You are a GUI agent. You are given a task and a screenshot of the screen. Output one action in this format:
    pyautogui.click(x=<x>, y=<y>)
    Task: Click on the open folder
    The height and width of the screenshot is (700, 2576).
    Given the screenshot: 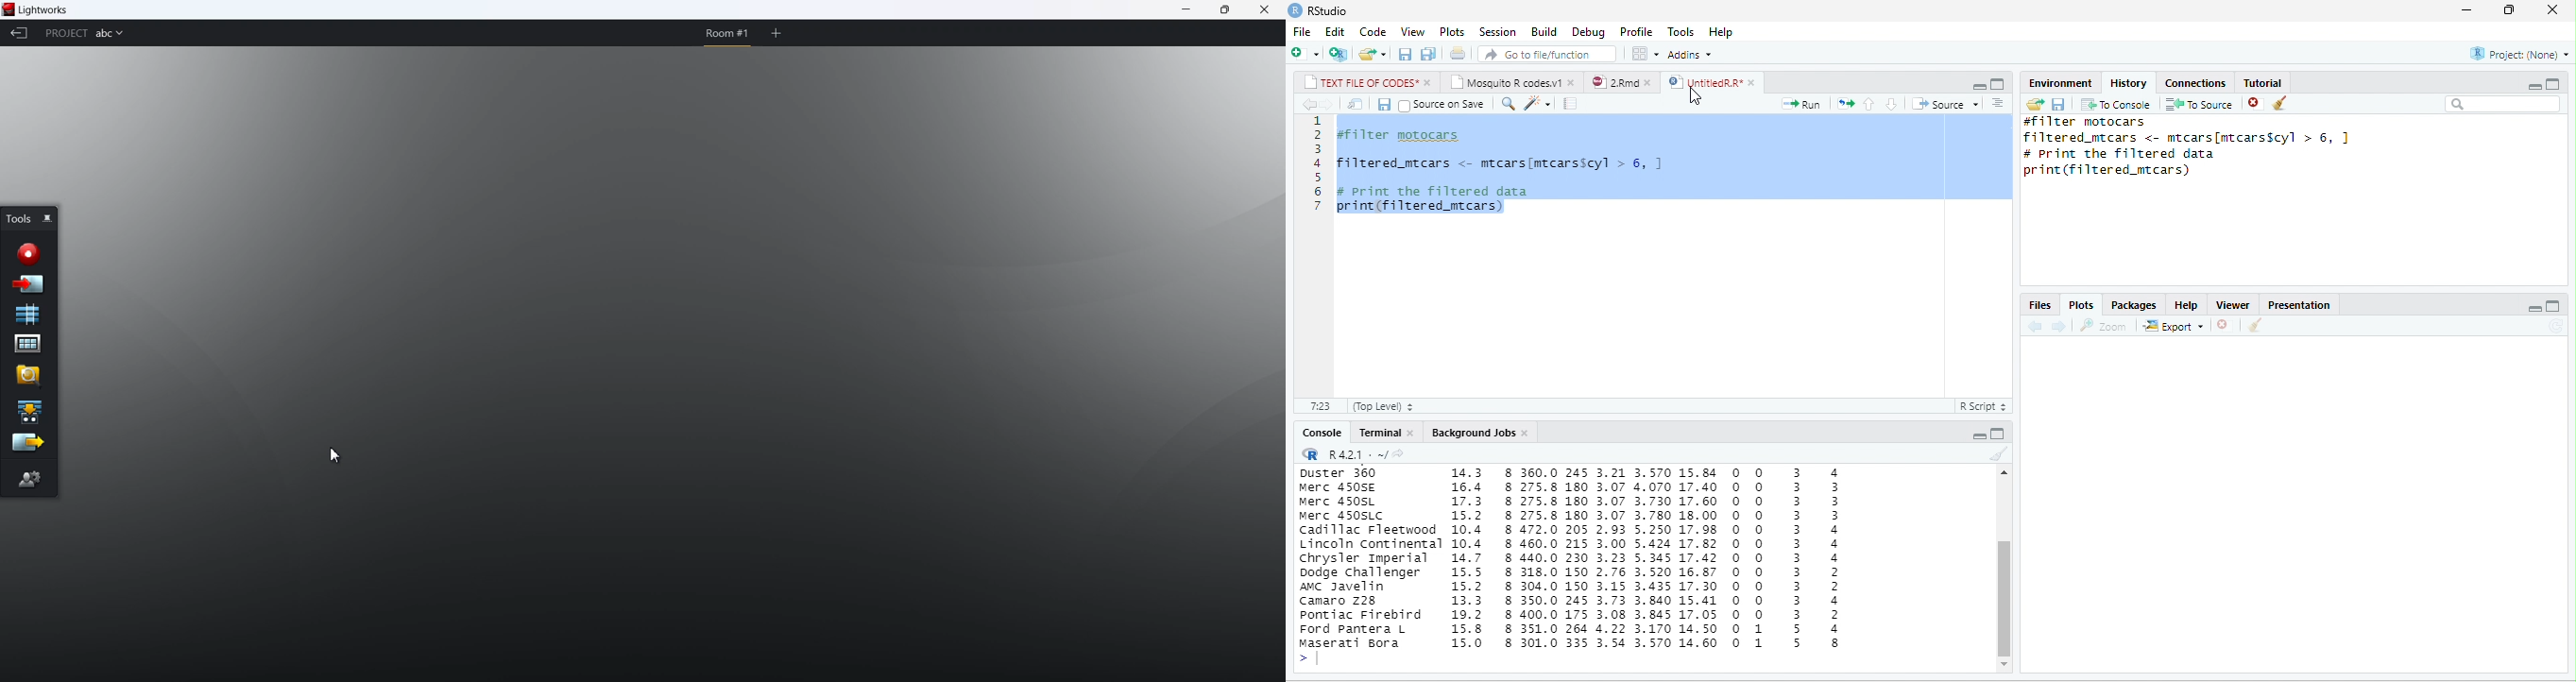 What is the action you would take?
    pyautogui.click(x=2035, y=104)
    